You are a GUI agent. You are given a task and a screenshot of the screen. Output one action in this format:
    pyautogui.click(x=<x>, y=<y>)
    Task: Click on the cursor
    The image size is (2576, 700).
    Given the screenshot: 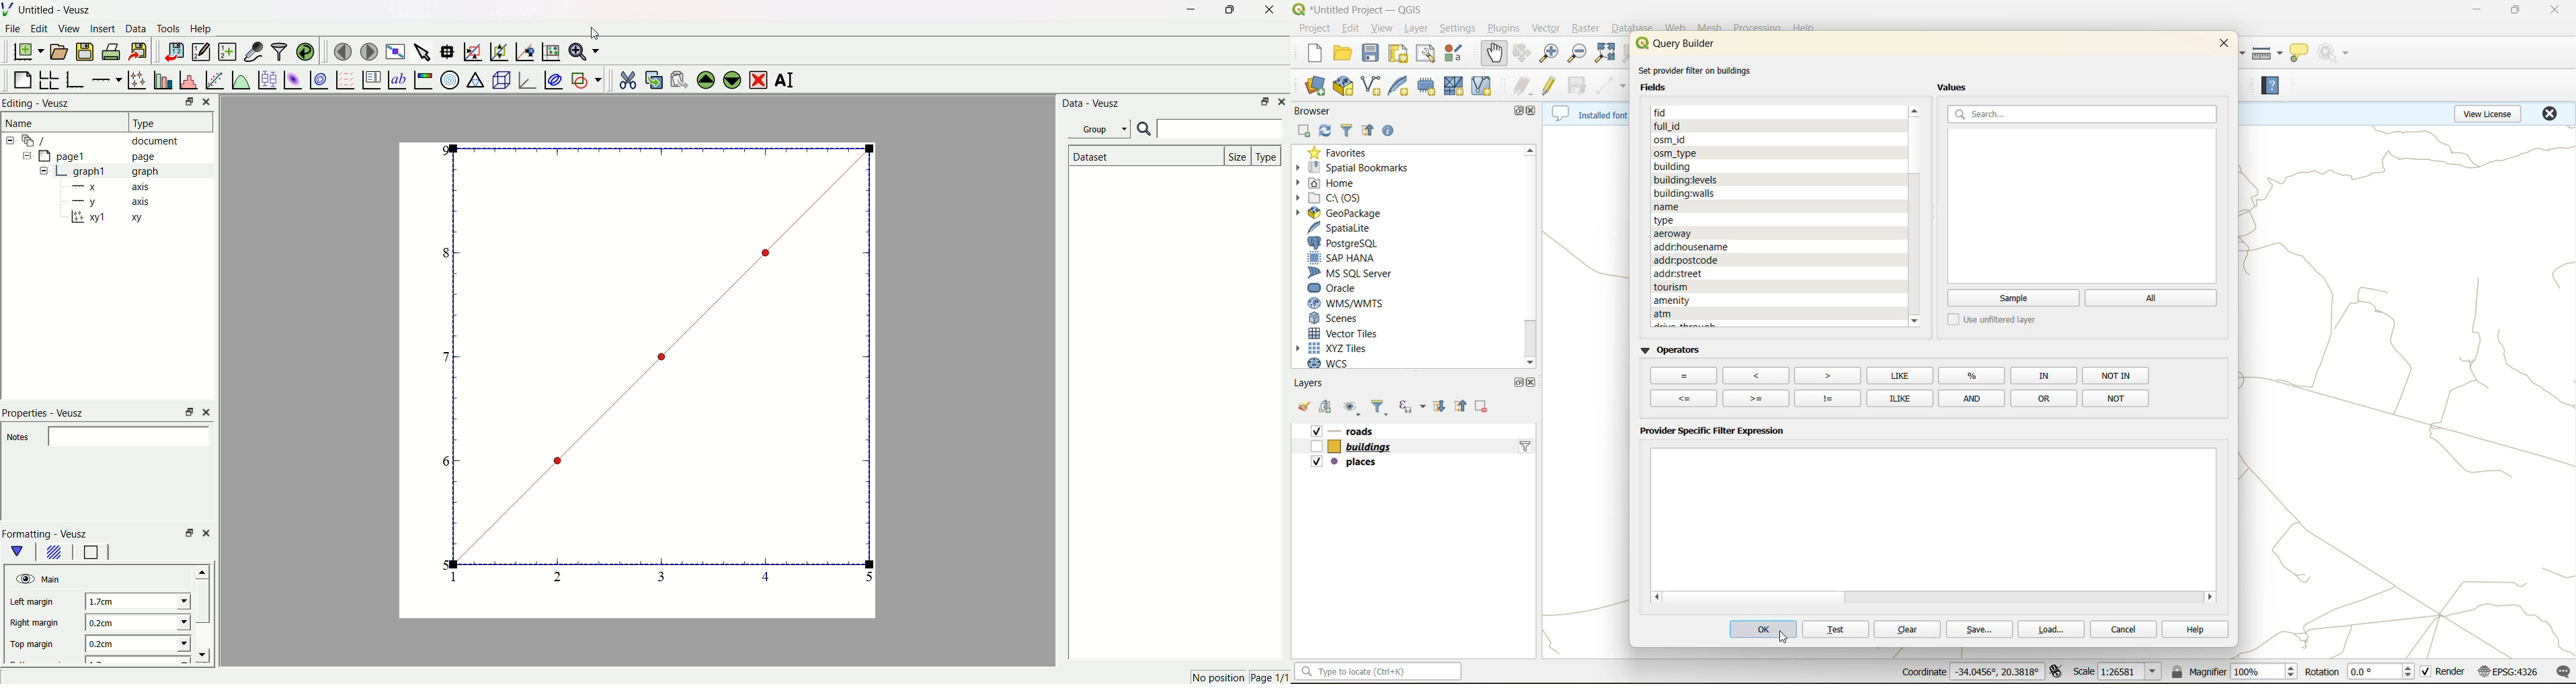 What is the action you would take?
    pyautogui.click(x=597, y=34)
    